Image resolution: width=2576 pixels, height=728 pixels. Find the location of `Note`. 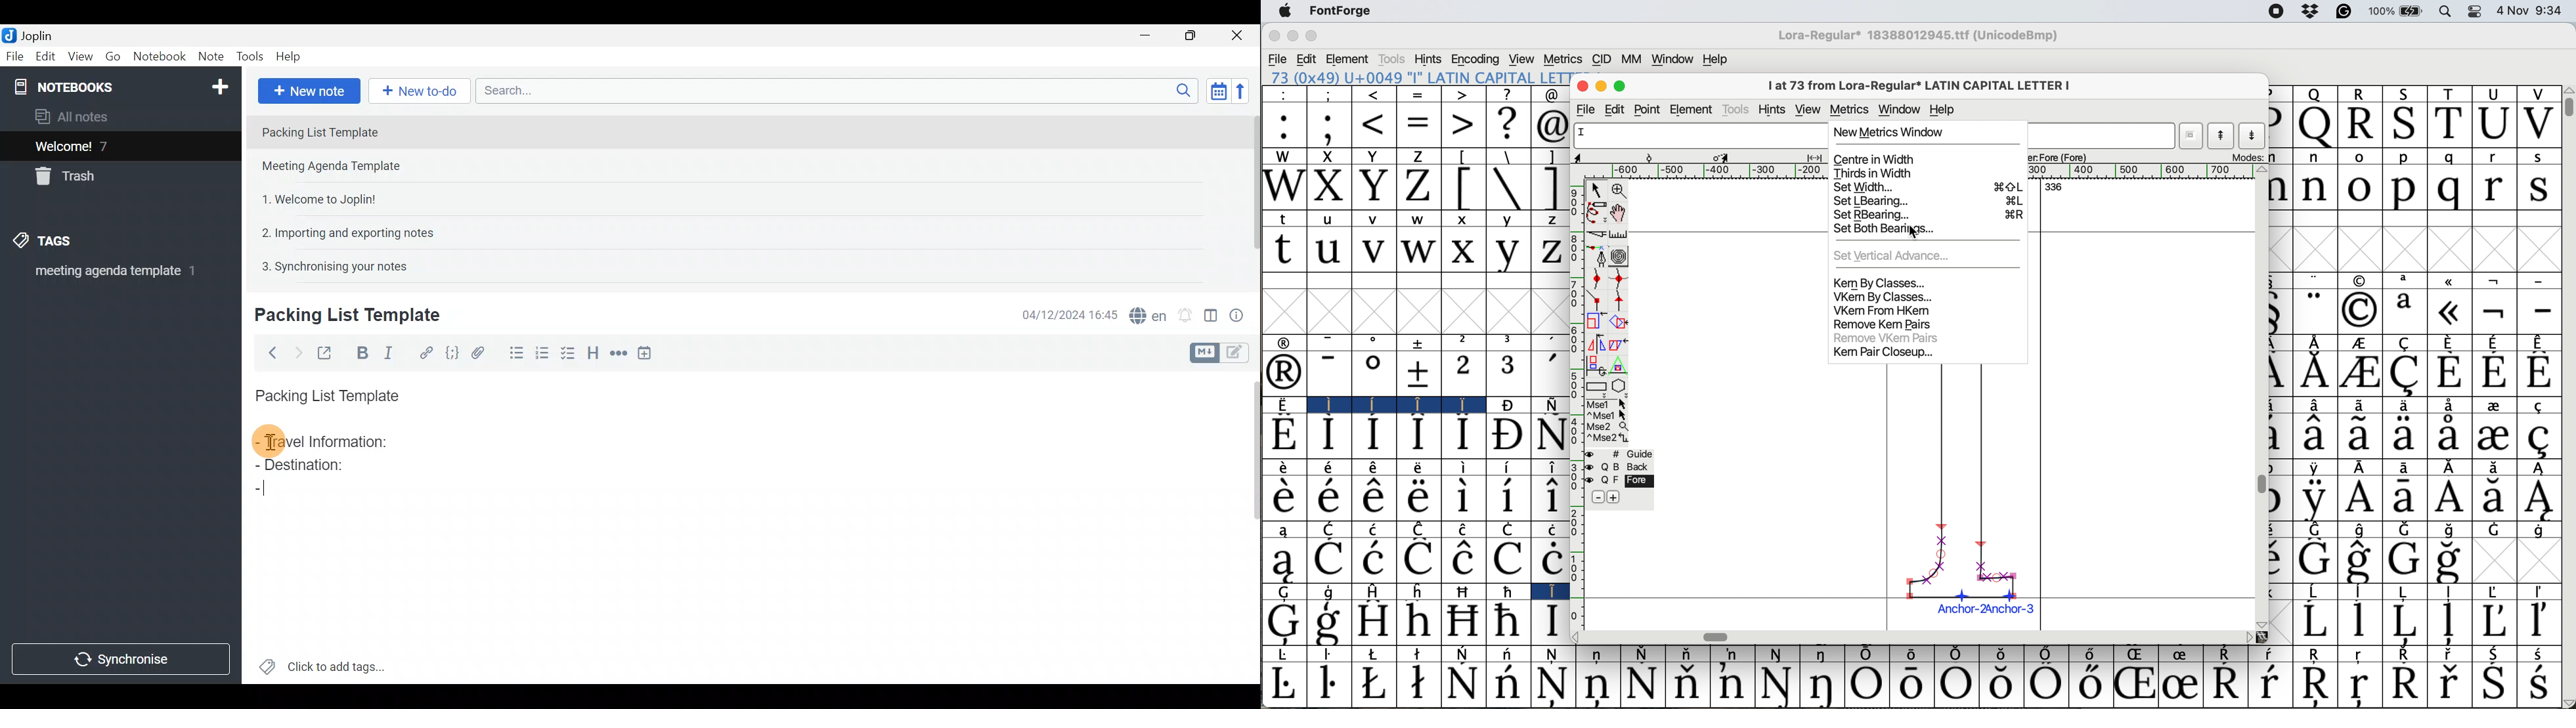

Note is located at coordinates (210, 57).